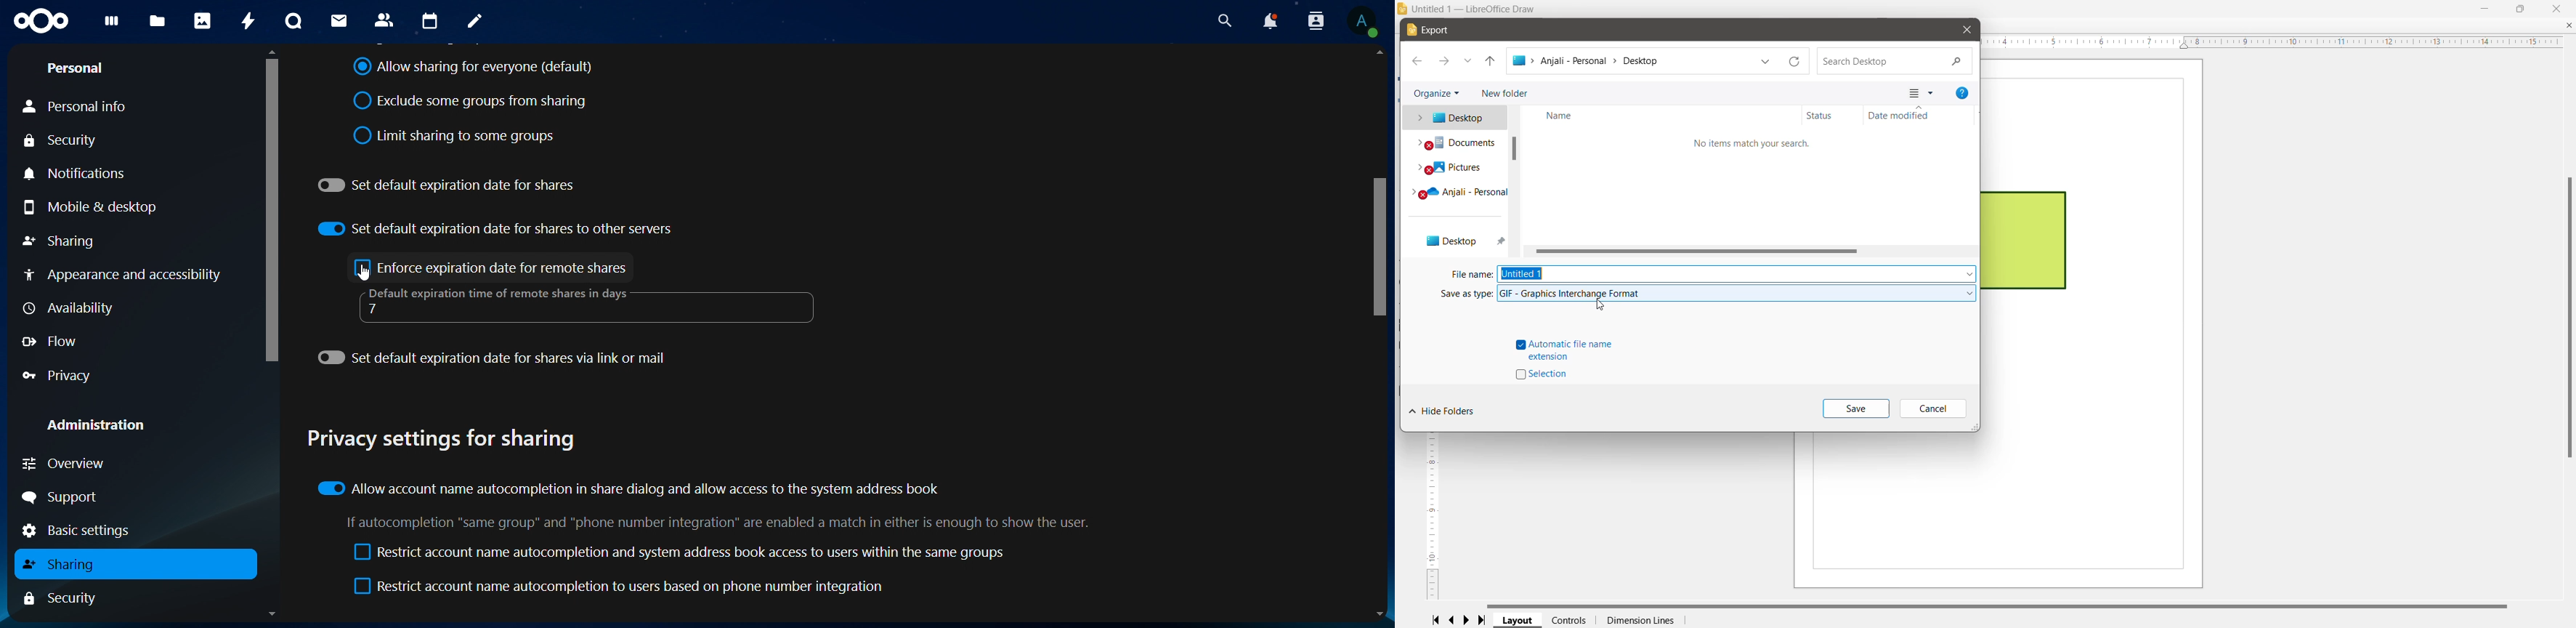 The width and height of the screenshot is (2576, 644). I want to click on Selection -click to enable/disable, so click(1545, 375).